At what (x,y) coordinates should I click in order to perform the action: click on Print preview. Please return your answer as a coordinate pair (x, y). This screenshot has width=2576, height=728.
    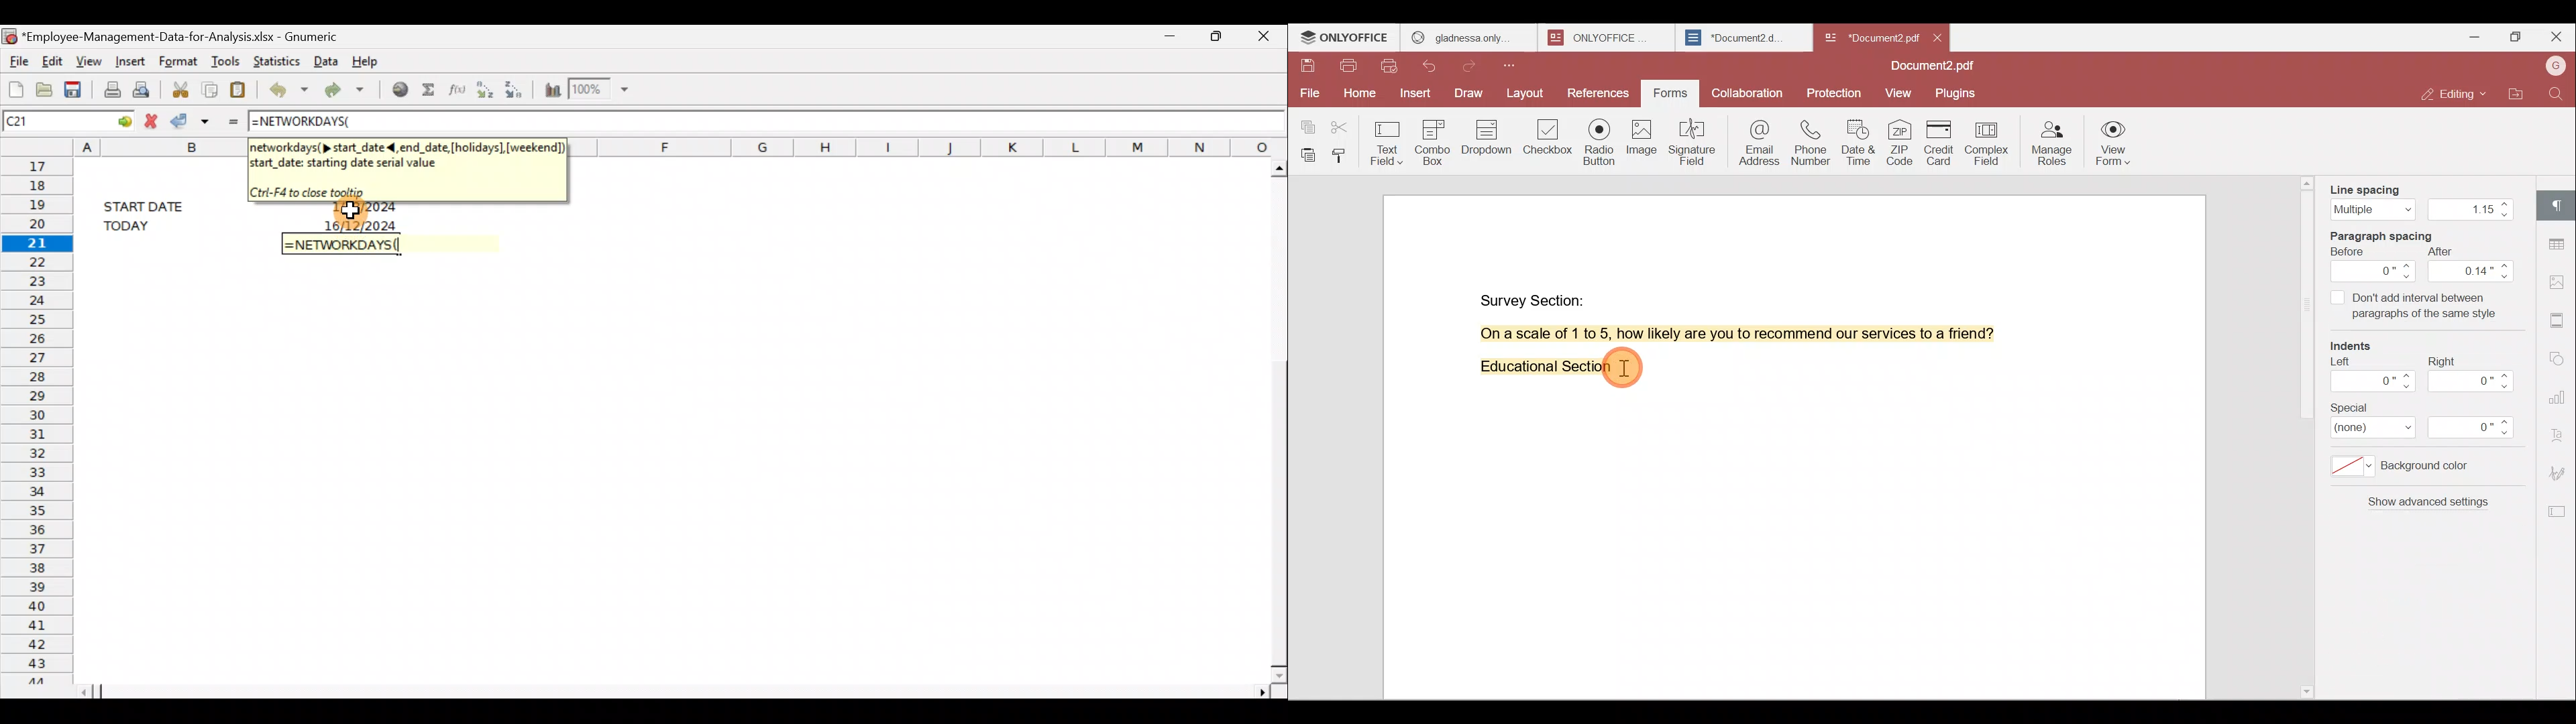
    Looking at the image, I should click on (146, 88).